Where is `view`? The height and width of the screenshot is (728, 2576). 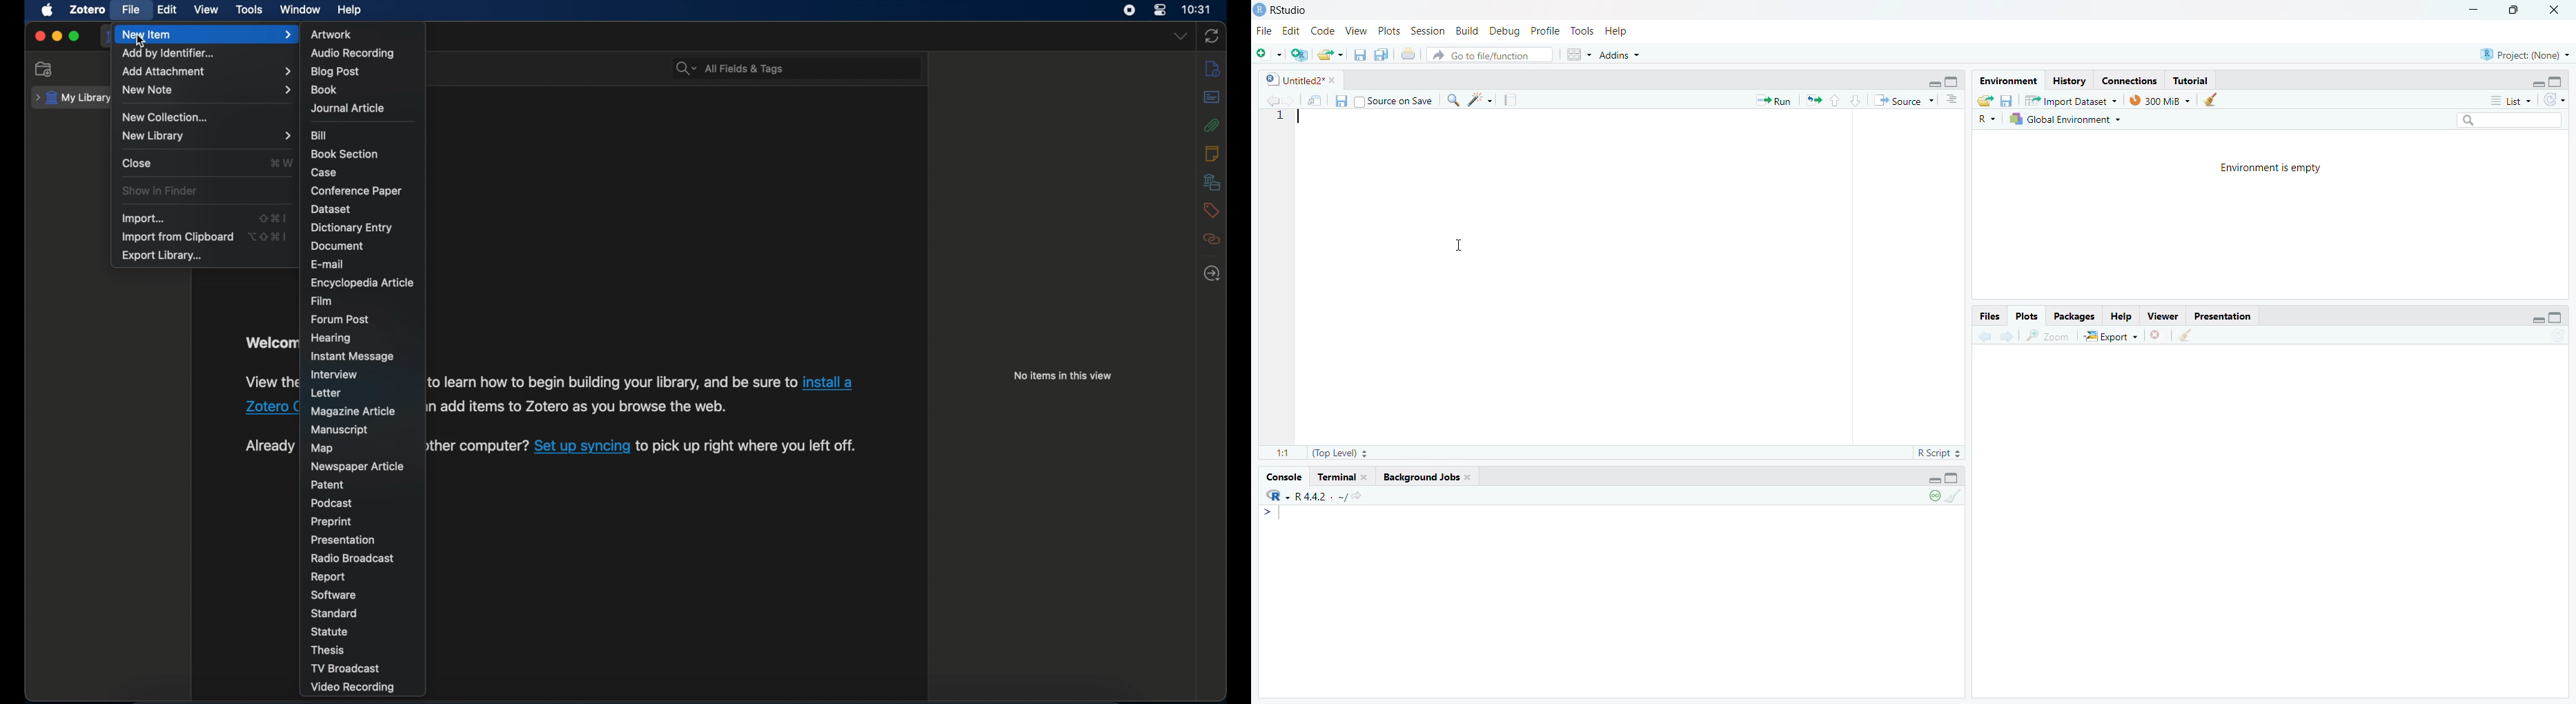 view is located at coordinates (207, 9).